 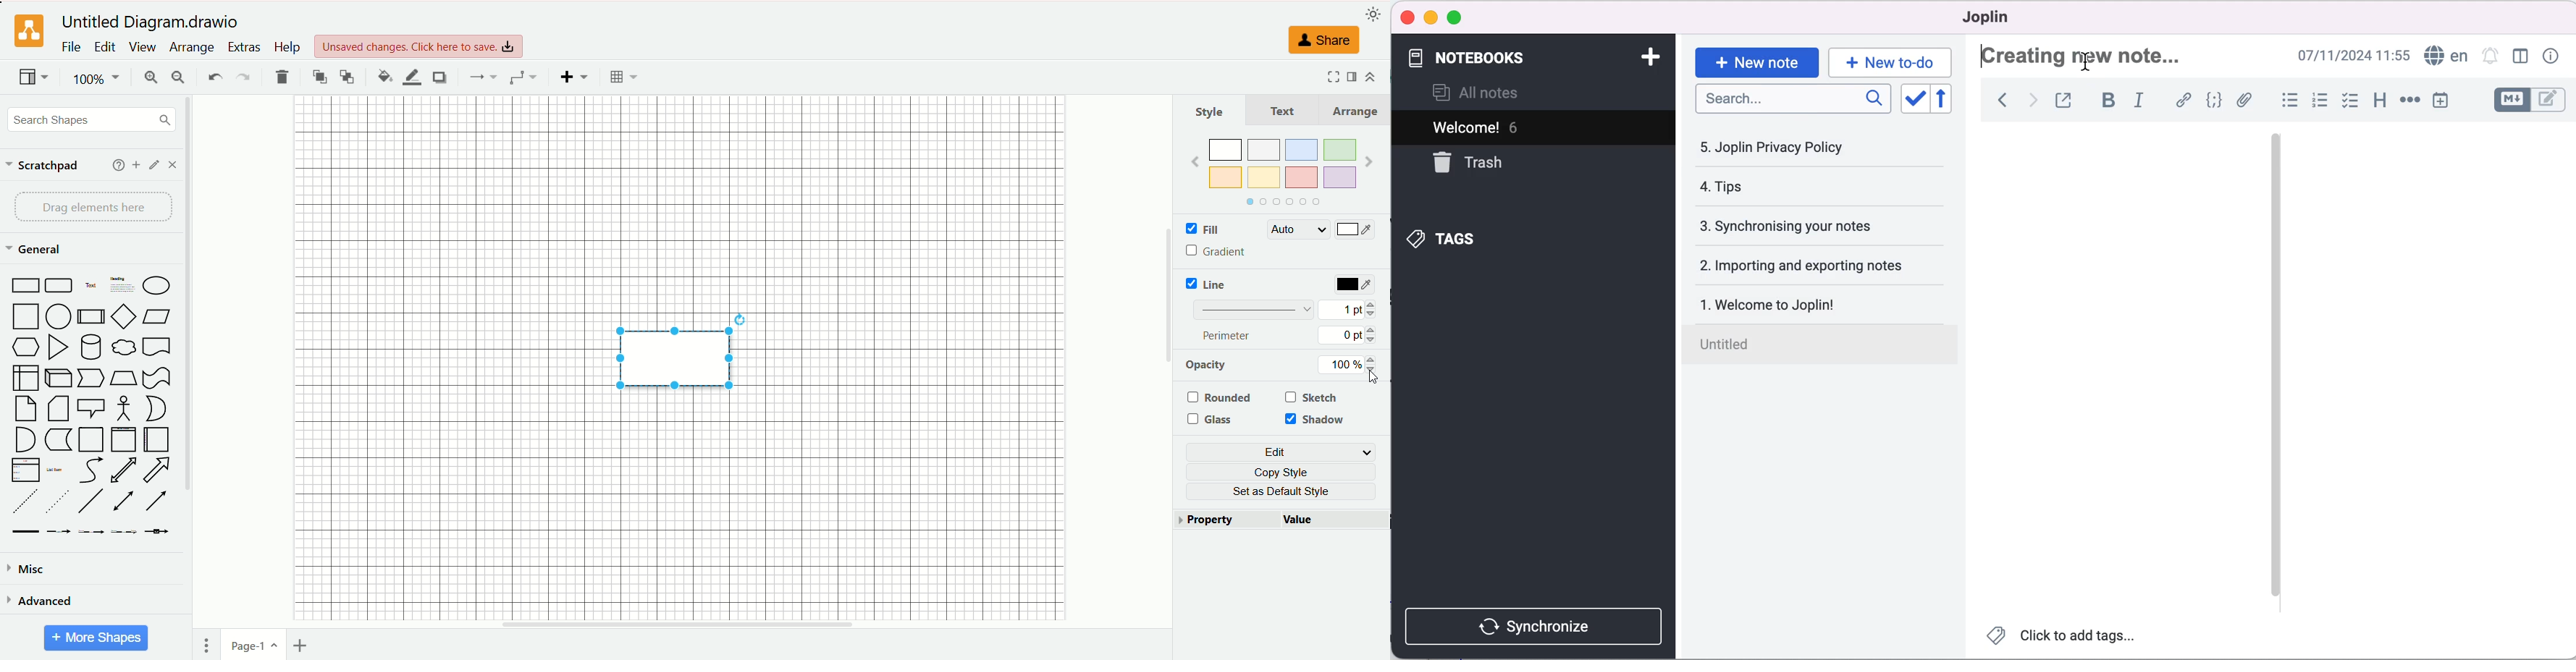 I want to click on creating new note, so click(x=2103, y=56).